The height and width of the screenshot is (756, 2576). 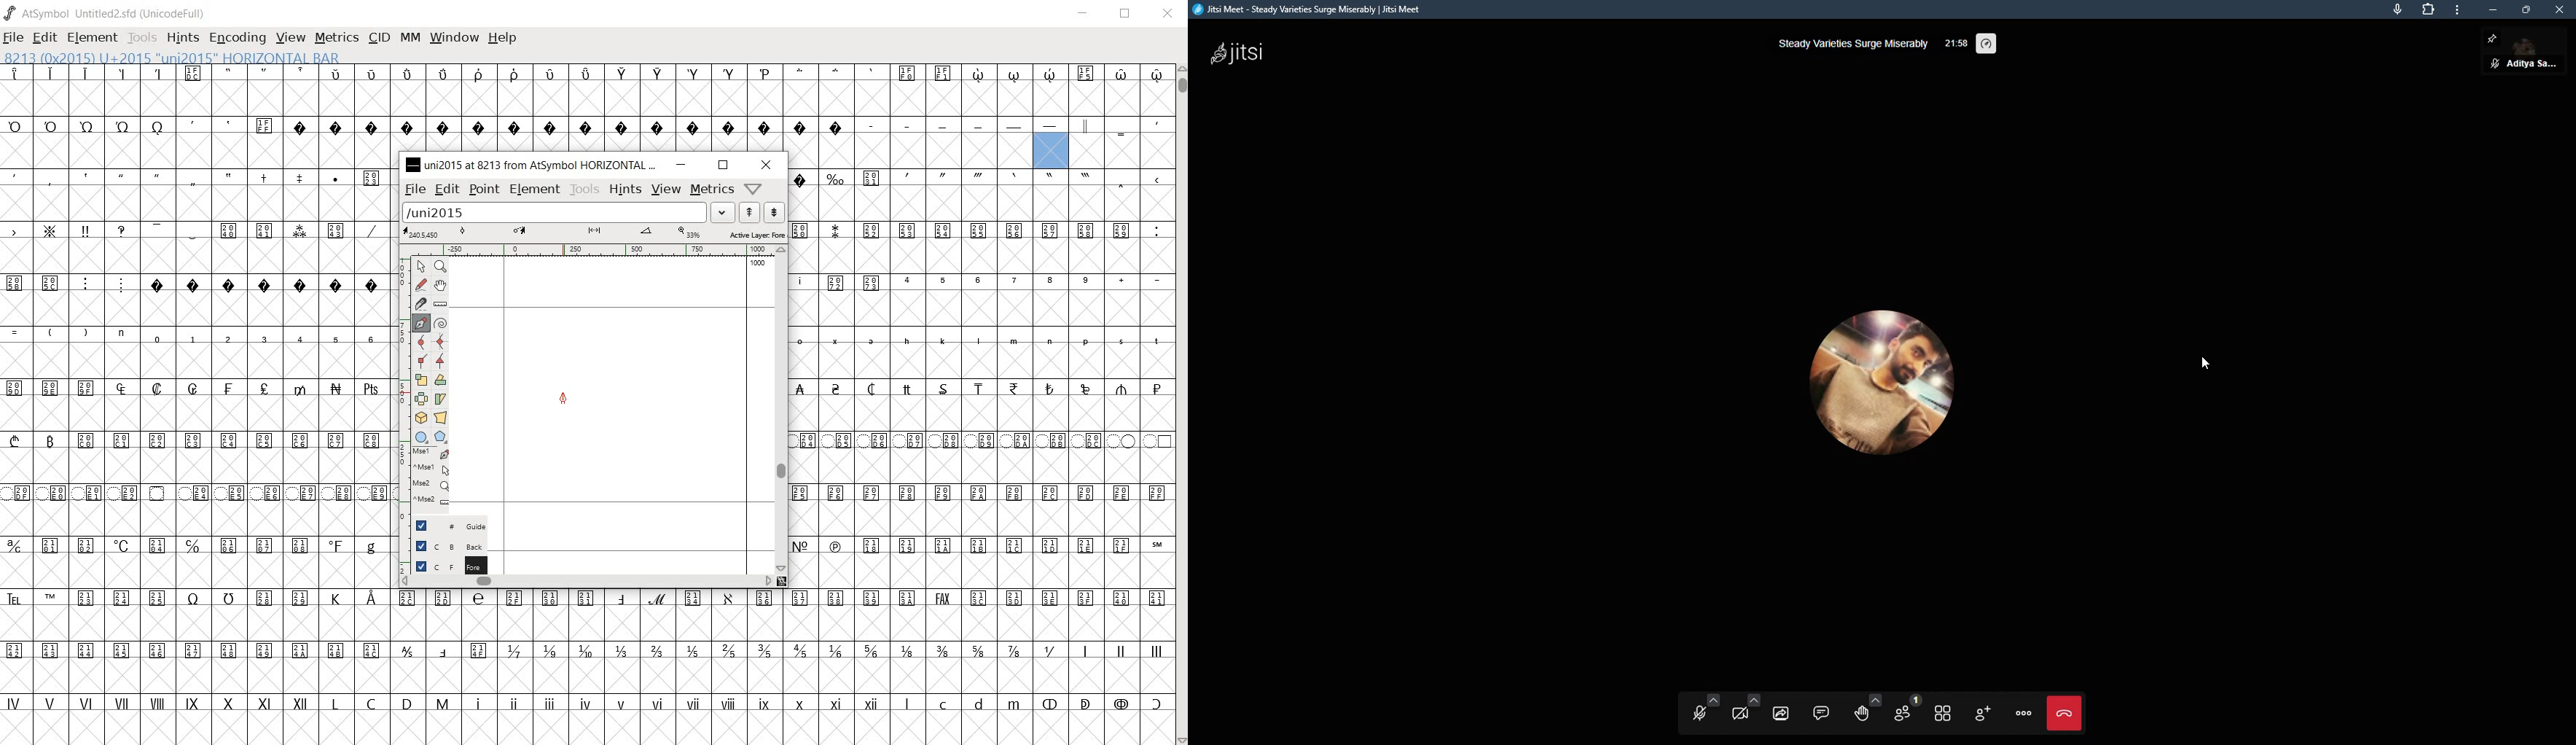 I want to click on 8213 (0x2015) U+2015 "uni2015" HORIZONTAL BAR, so click(x=171, y=58).